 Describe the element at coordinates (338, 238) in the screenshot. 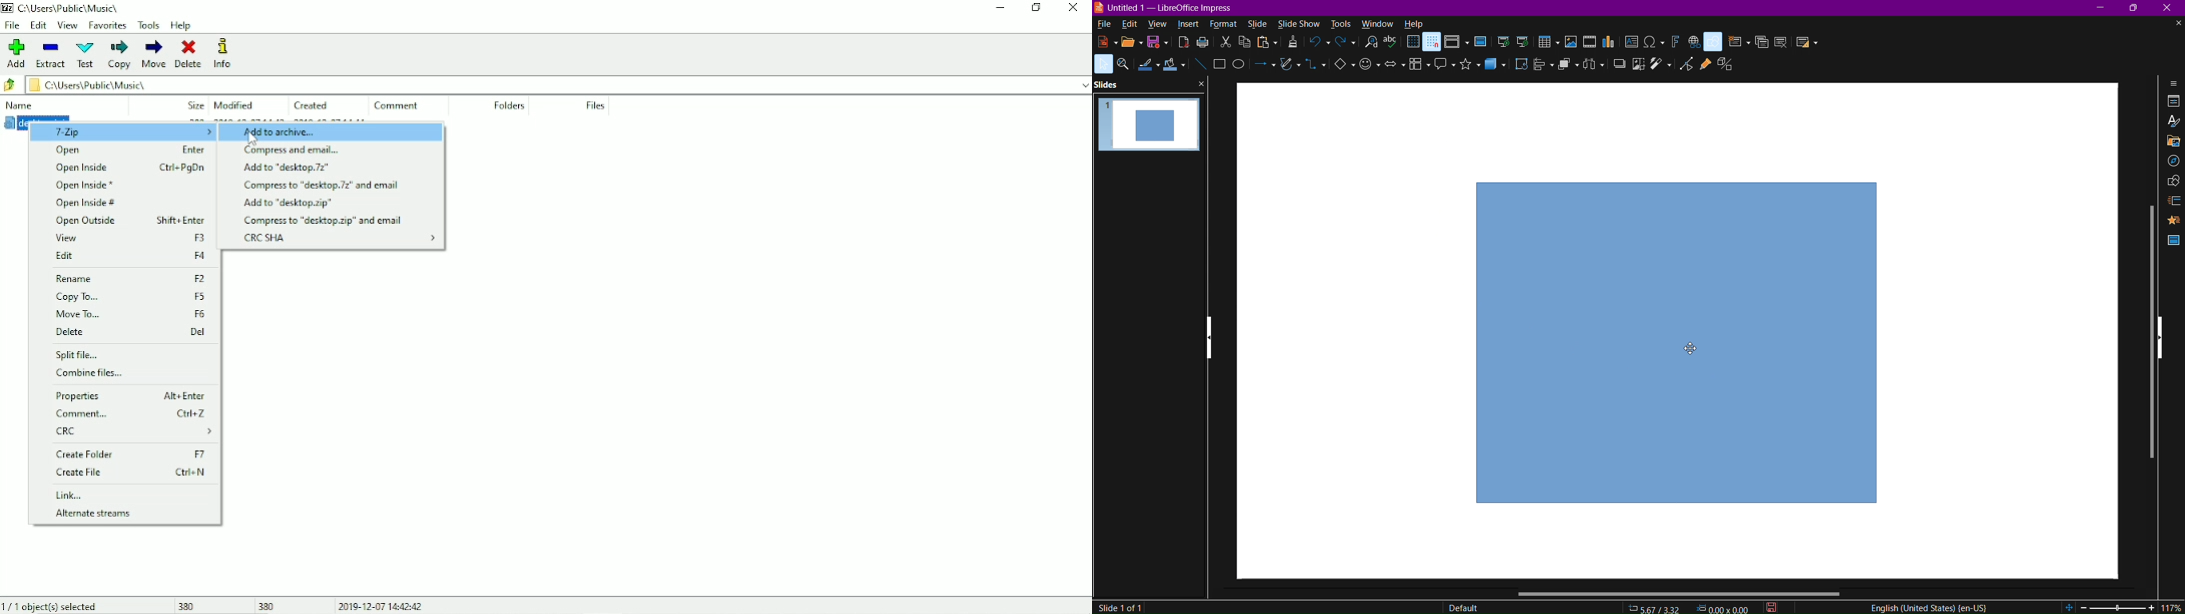

I see `CRC SHA` at that location.